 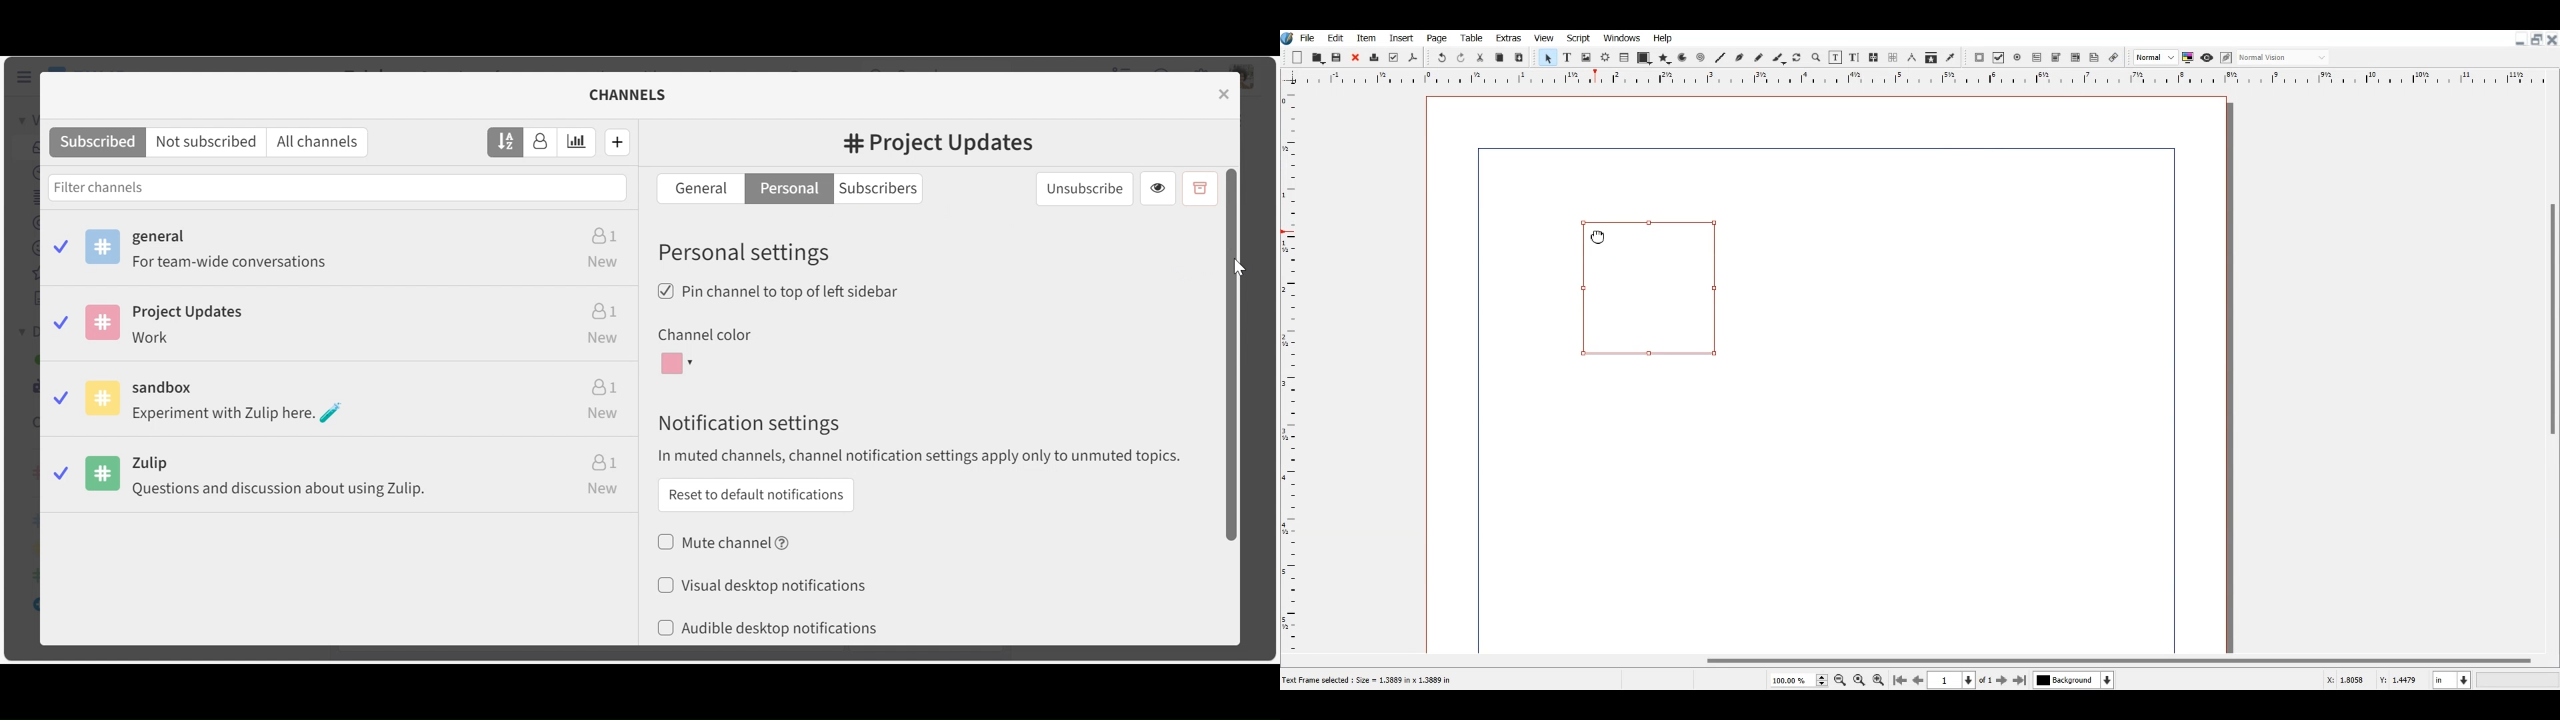 I want to click on Polygon, so click(x=1664, y=58).